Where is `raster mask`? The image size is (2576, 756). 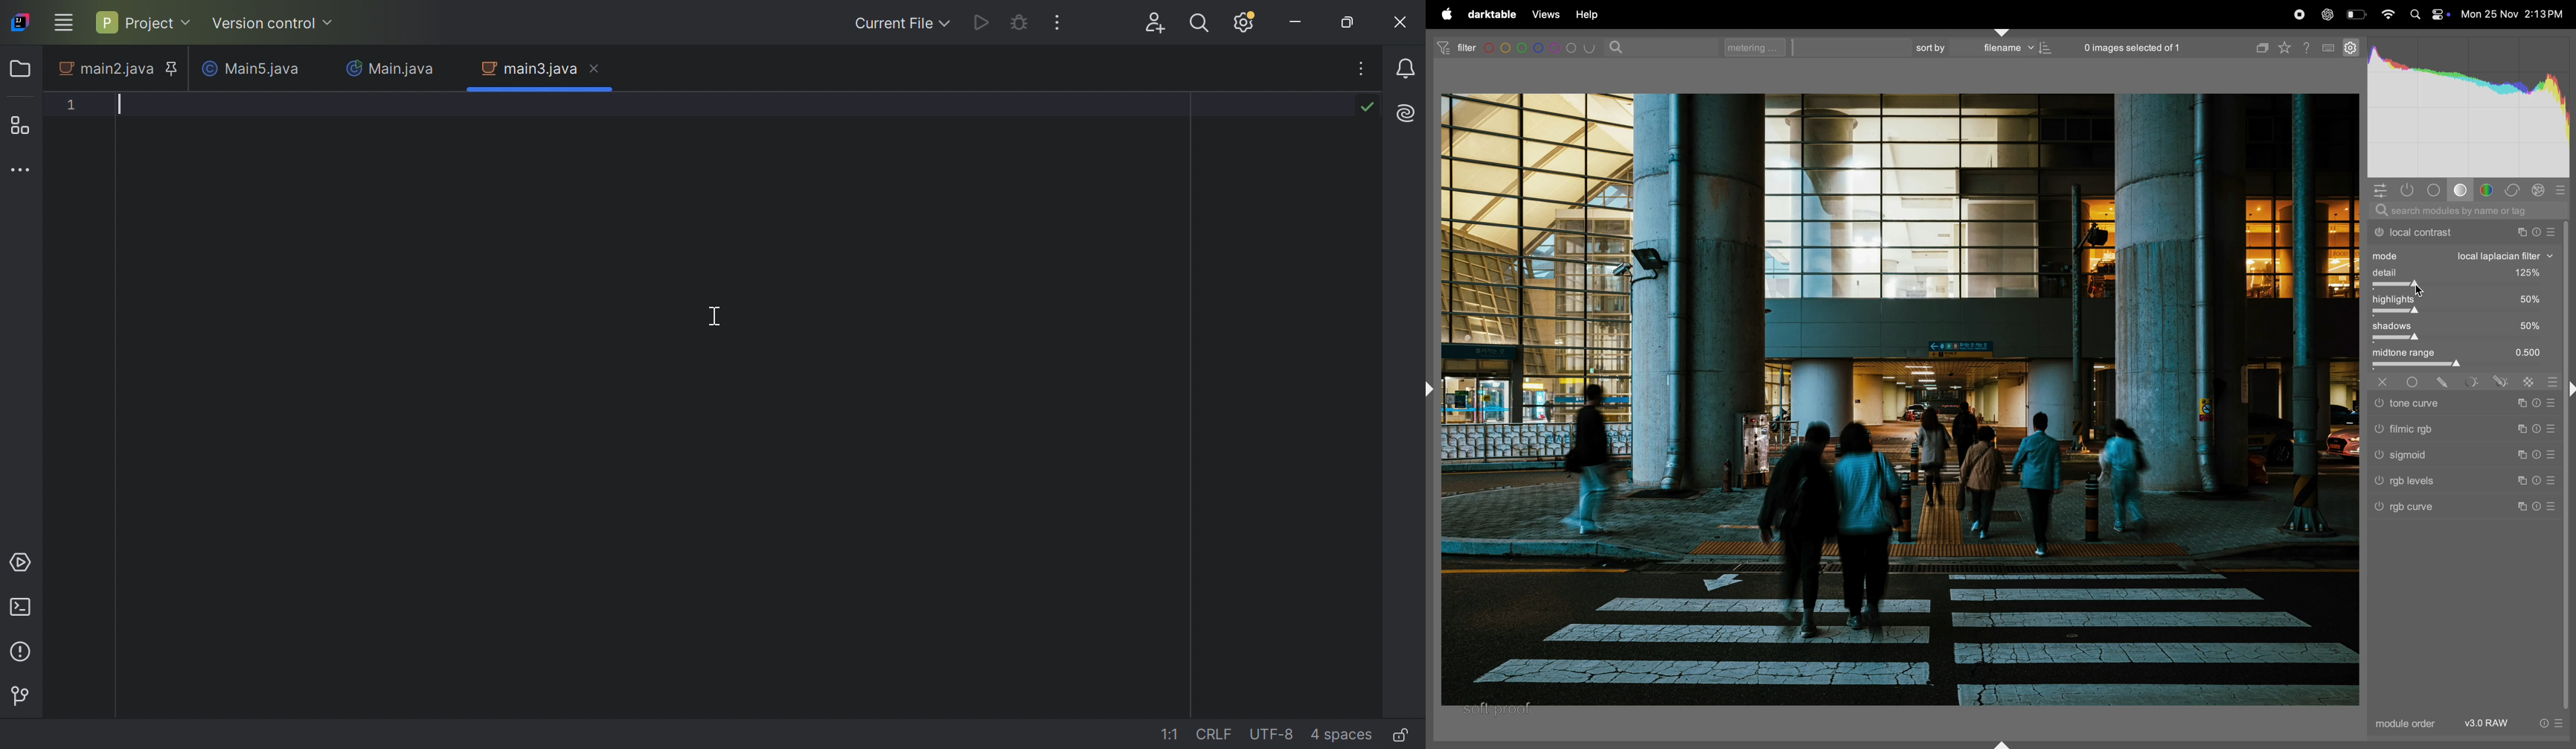
raster mask is located at coordinates (2531, 381).